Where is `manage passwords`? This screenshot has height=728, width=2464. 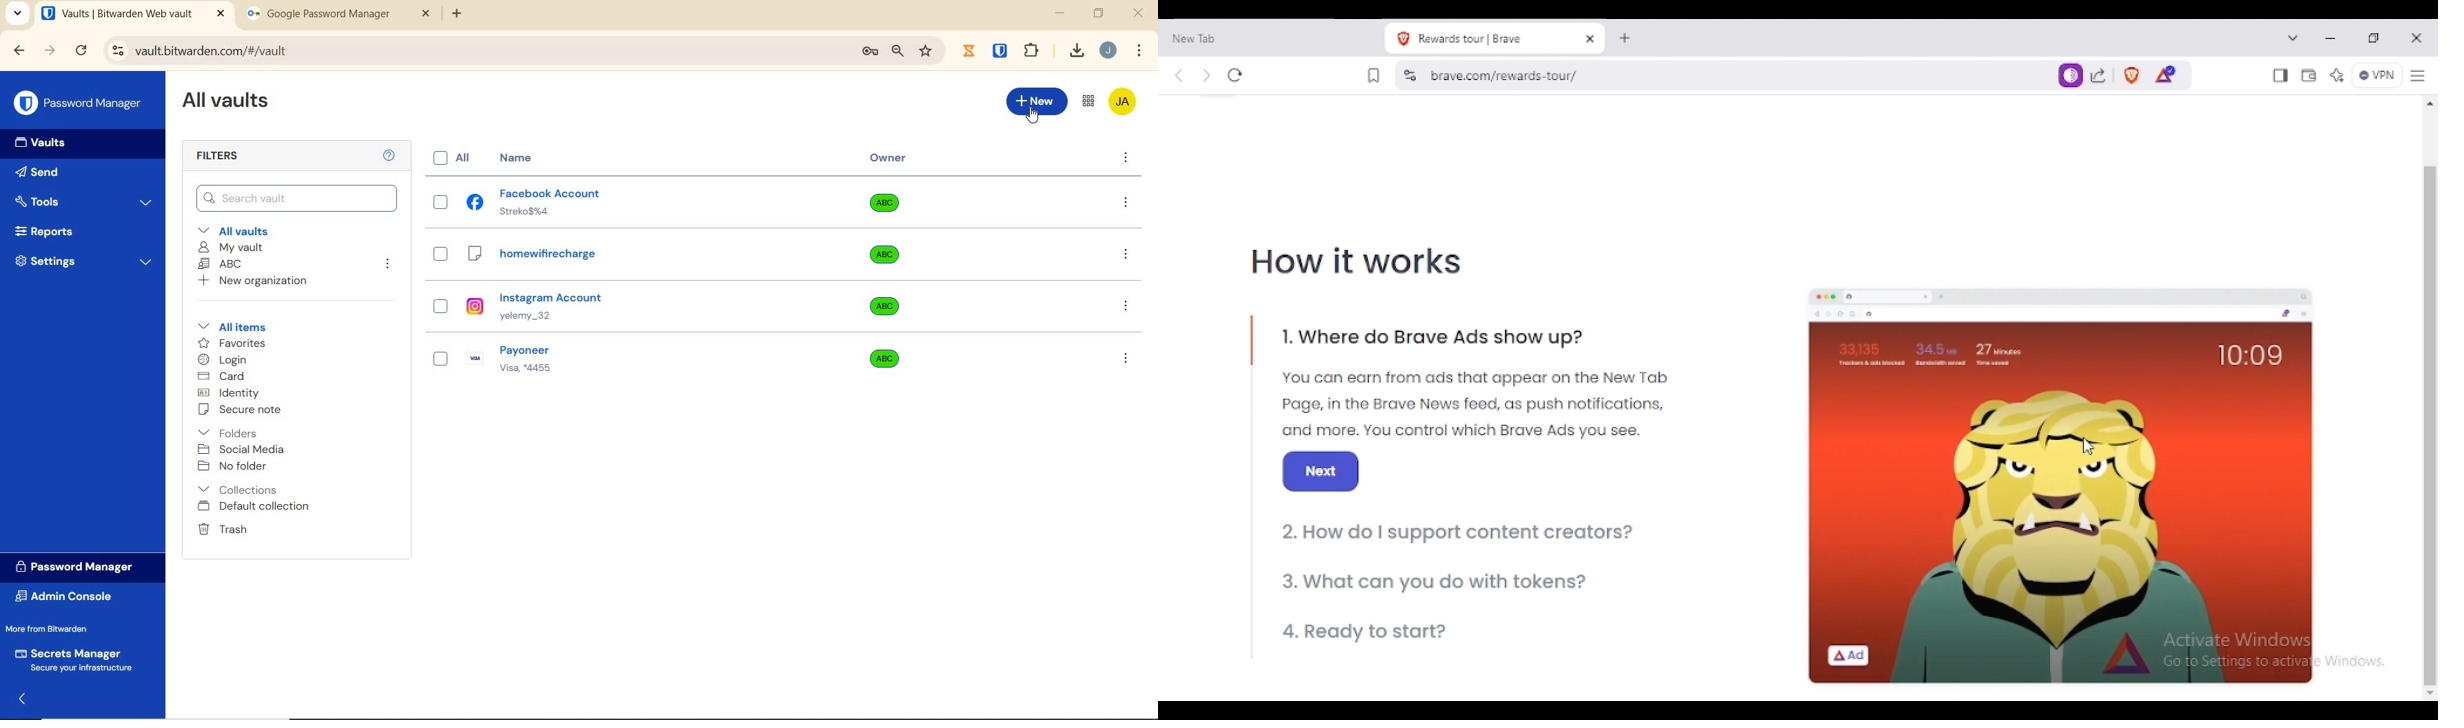 manage passwords is located at coordinates (870, 52).